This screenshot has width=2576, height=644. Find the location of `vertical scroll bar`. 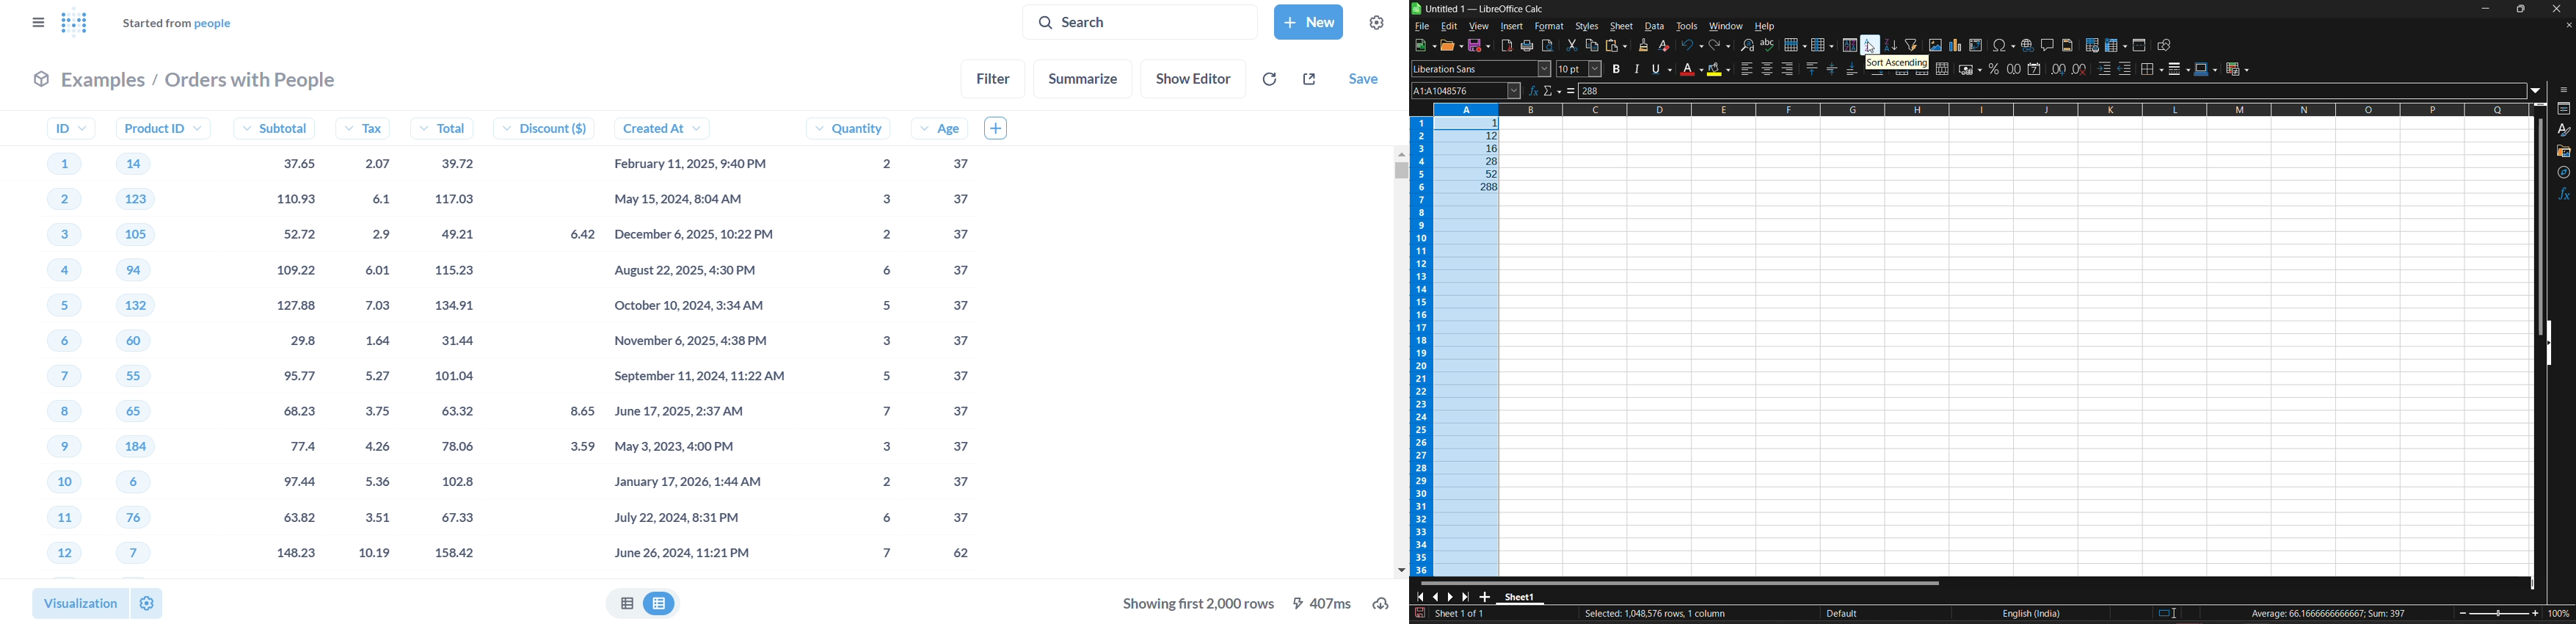

vertical scroll bar is located at coordinates (2538, 227).